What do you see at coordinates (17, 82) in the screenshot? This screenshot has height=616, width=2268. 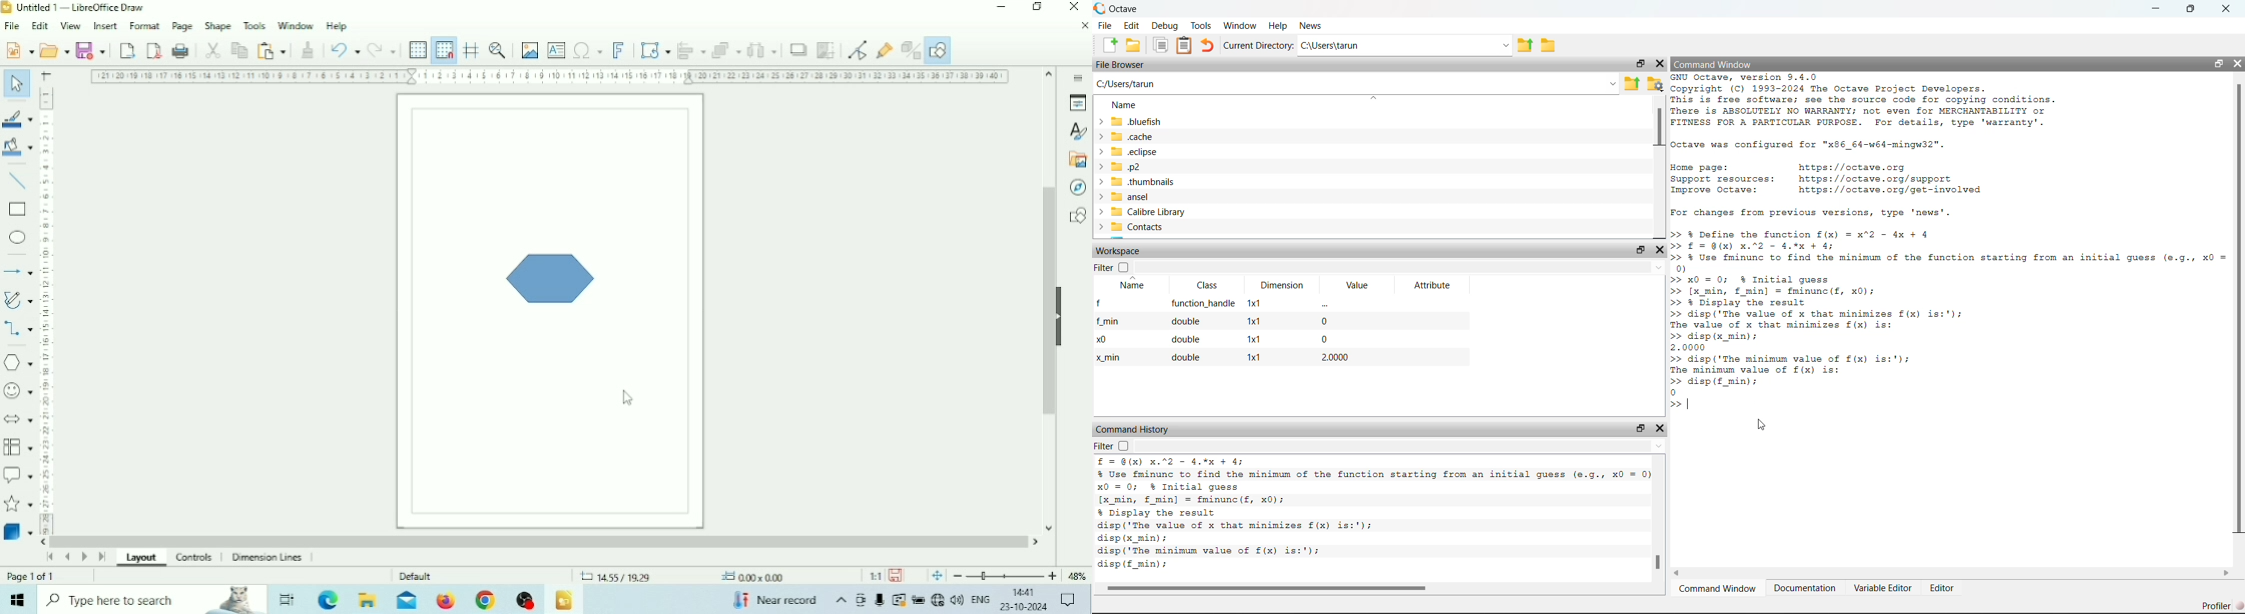 I see `Select` at bounding box center [17, 82].